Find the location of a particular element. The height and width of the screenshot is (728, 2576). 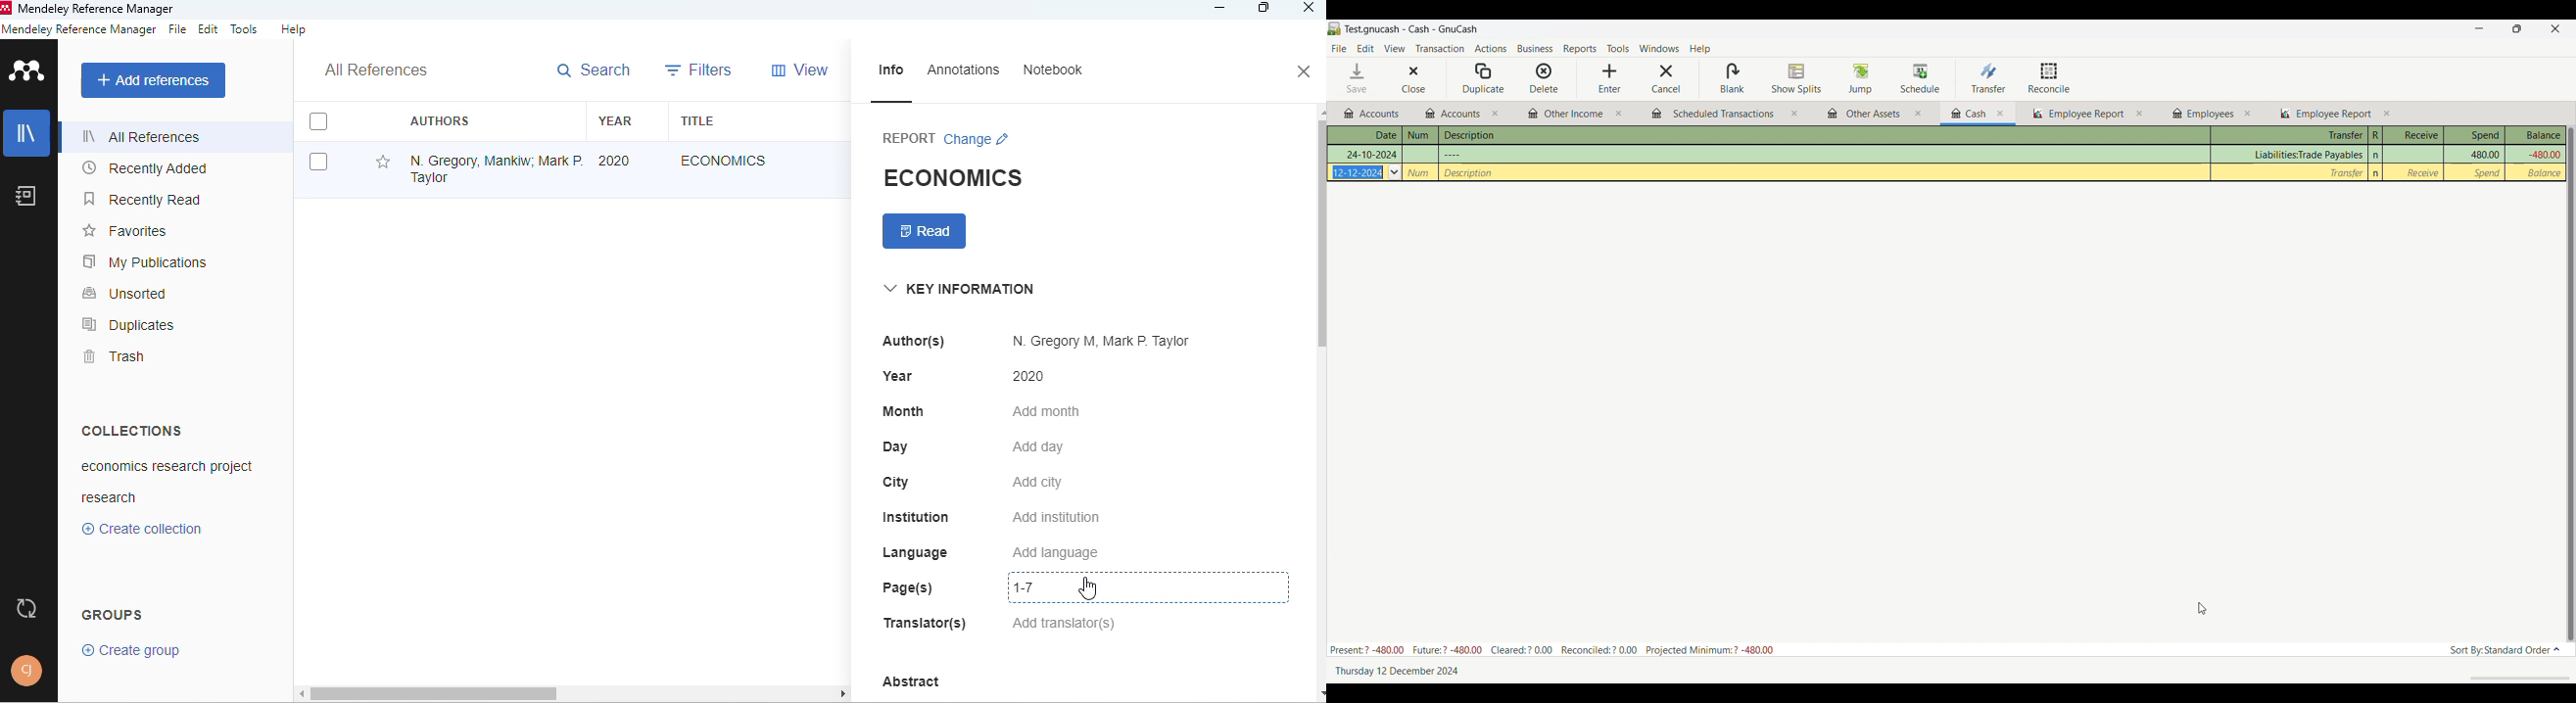

unsorted is located at coordinates (124, 294).